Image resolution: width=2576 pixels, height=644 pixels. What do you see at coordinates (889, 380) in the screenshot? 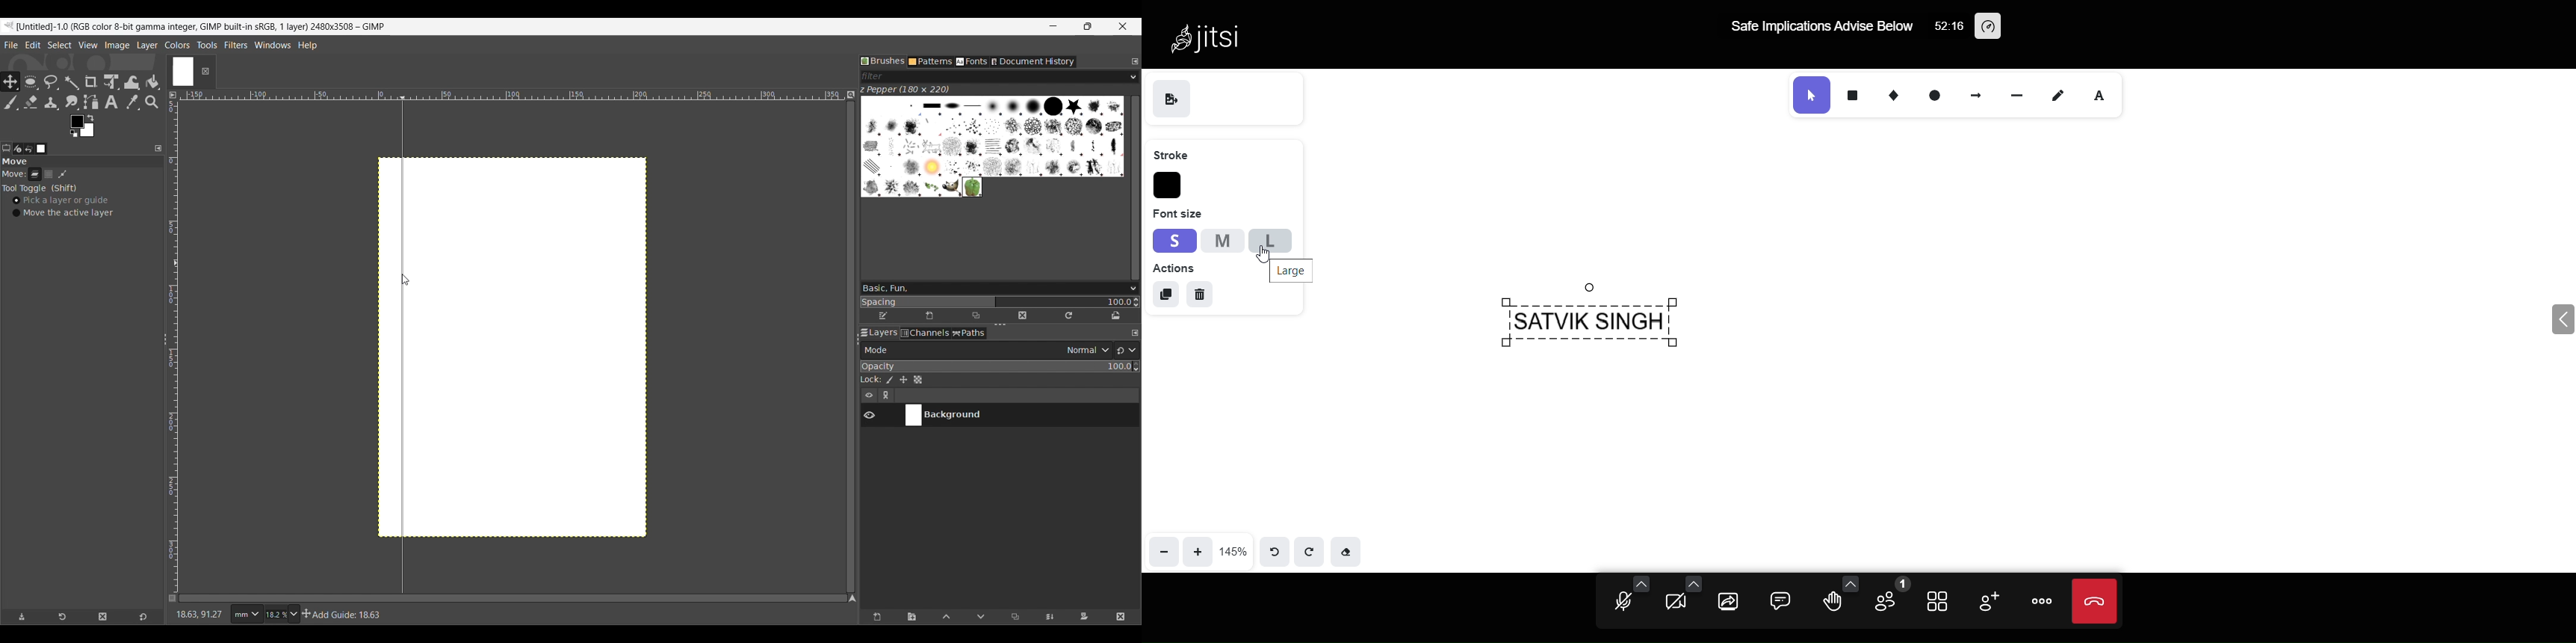
I see `Lock pixels` at bounding box center [889, 380].